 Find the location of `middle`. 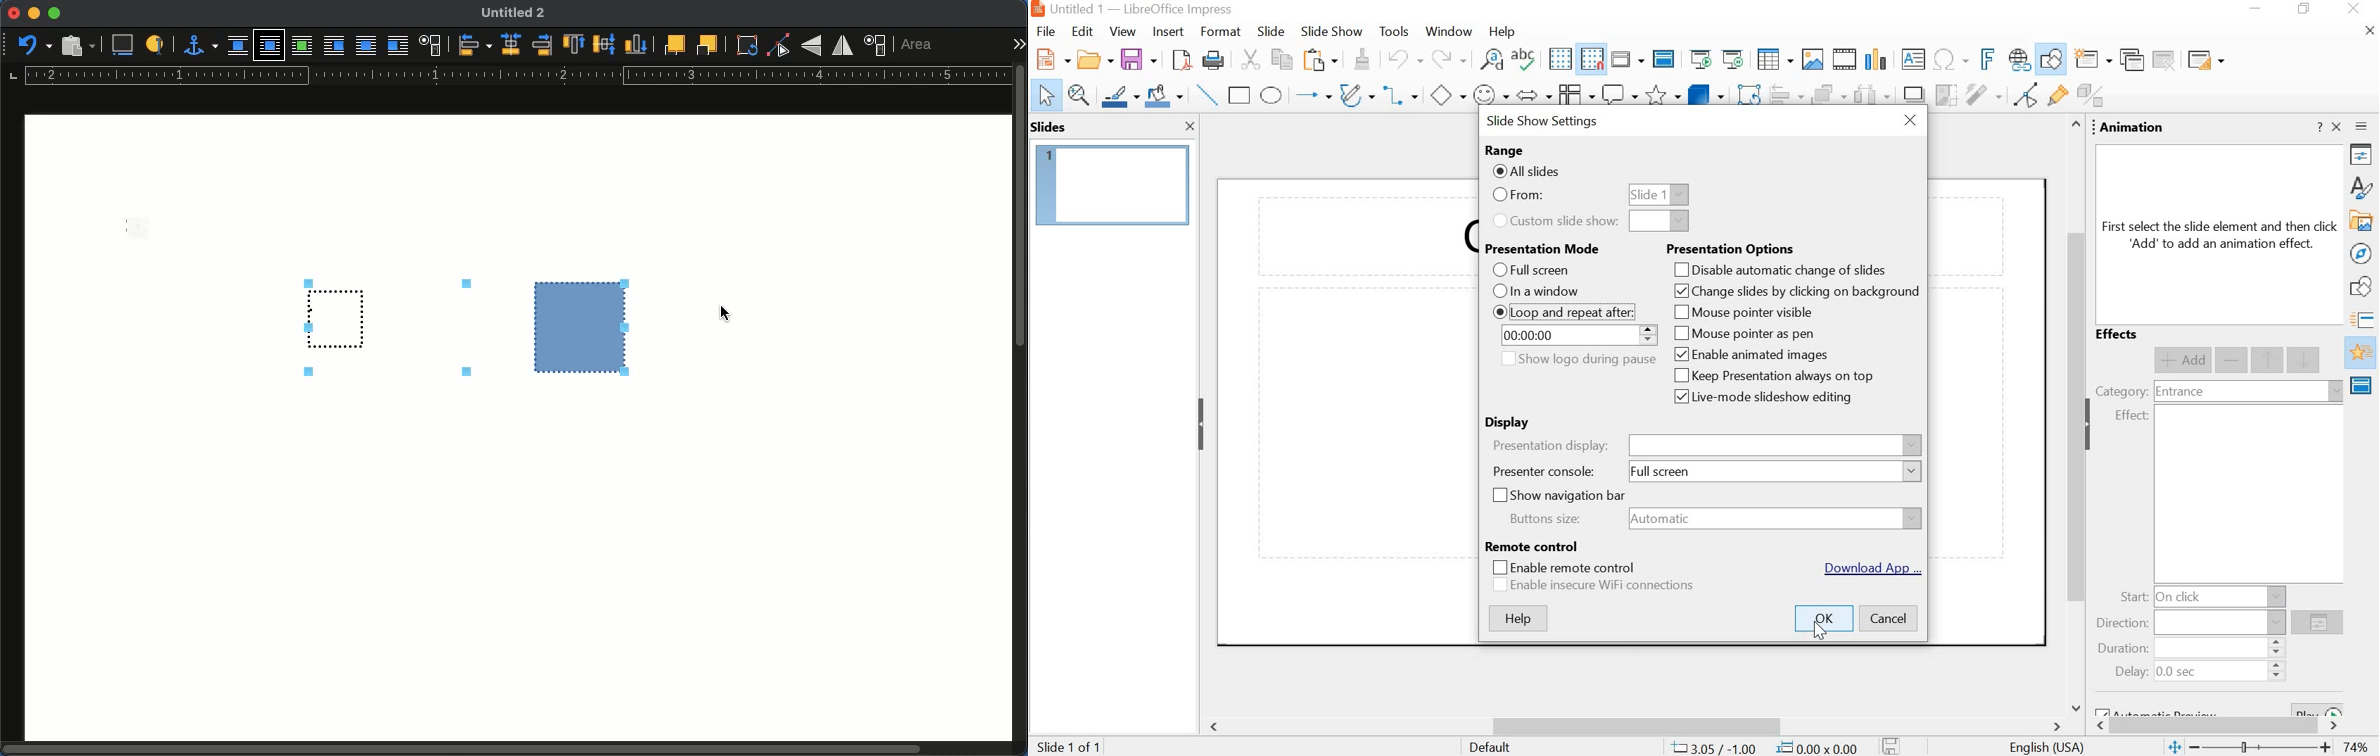

middle is located at coordinates (605, 44).